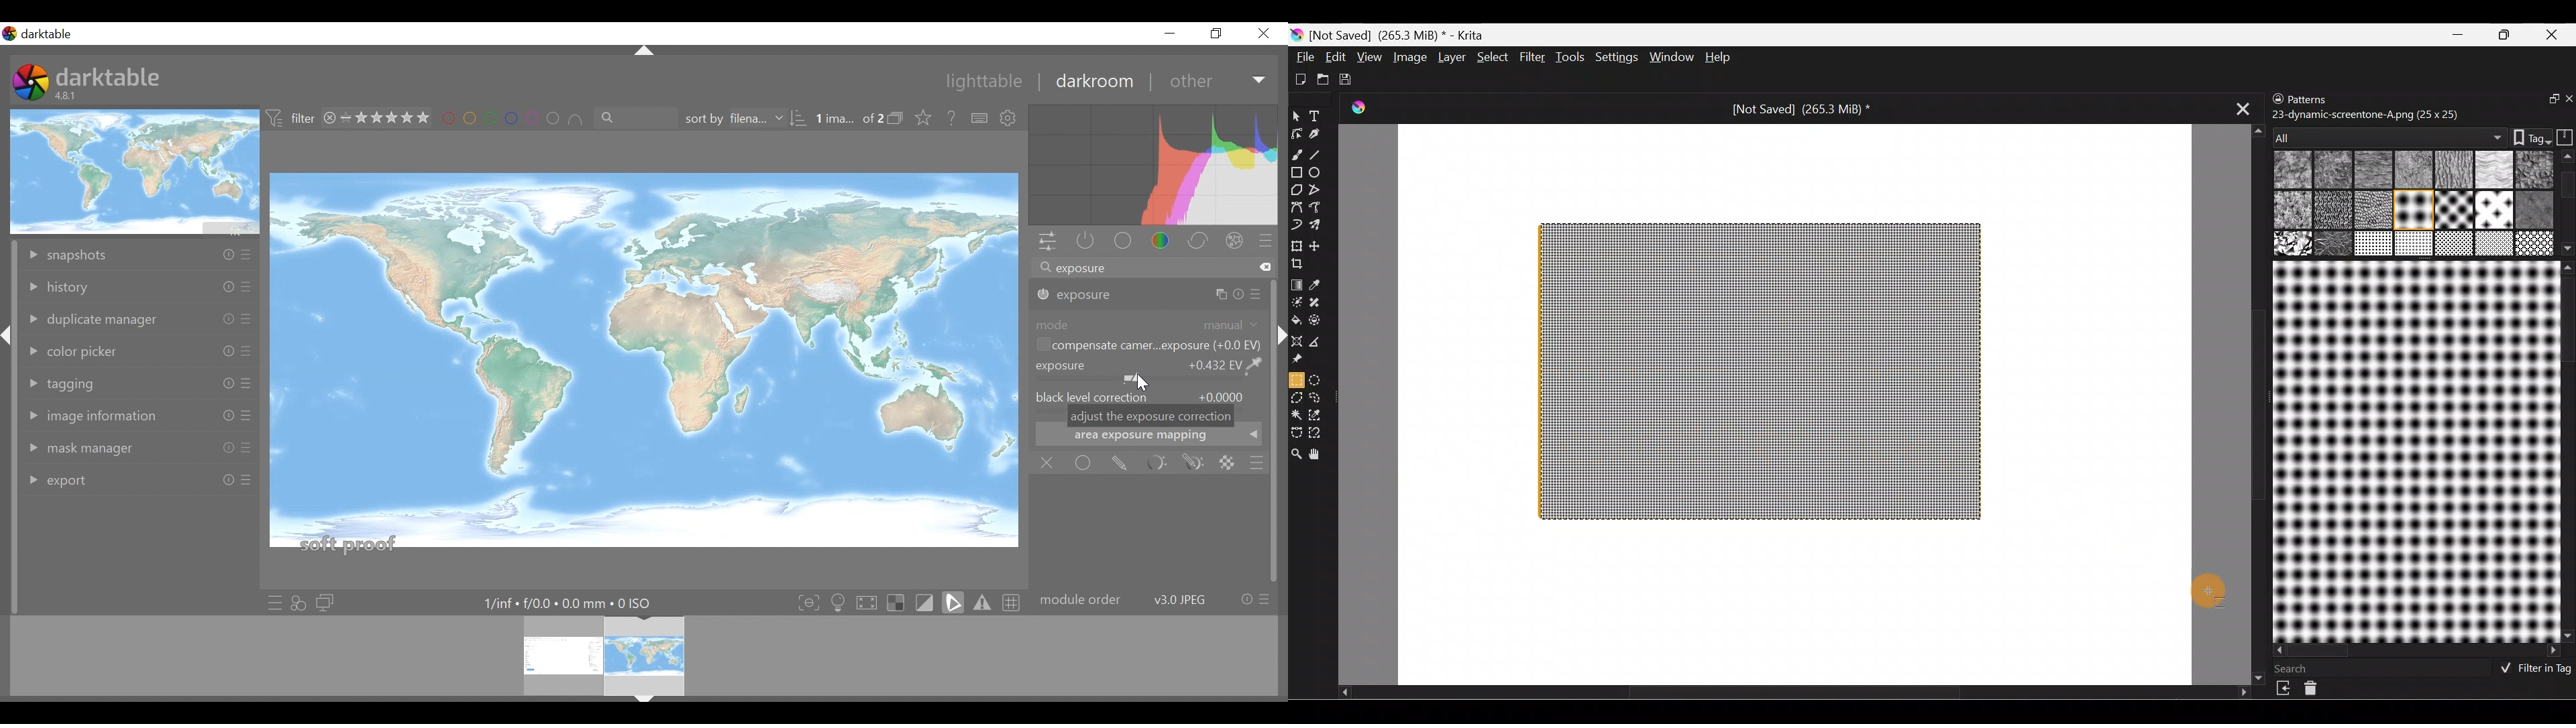 This screenshot has height=728, width=2576. Describe the element at coordinates (136, 171) in the screenshot. I see `image preview` at that location.